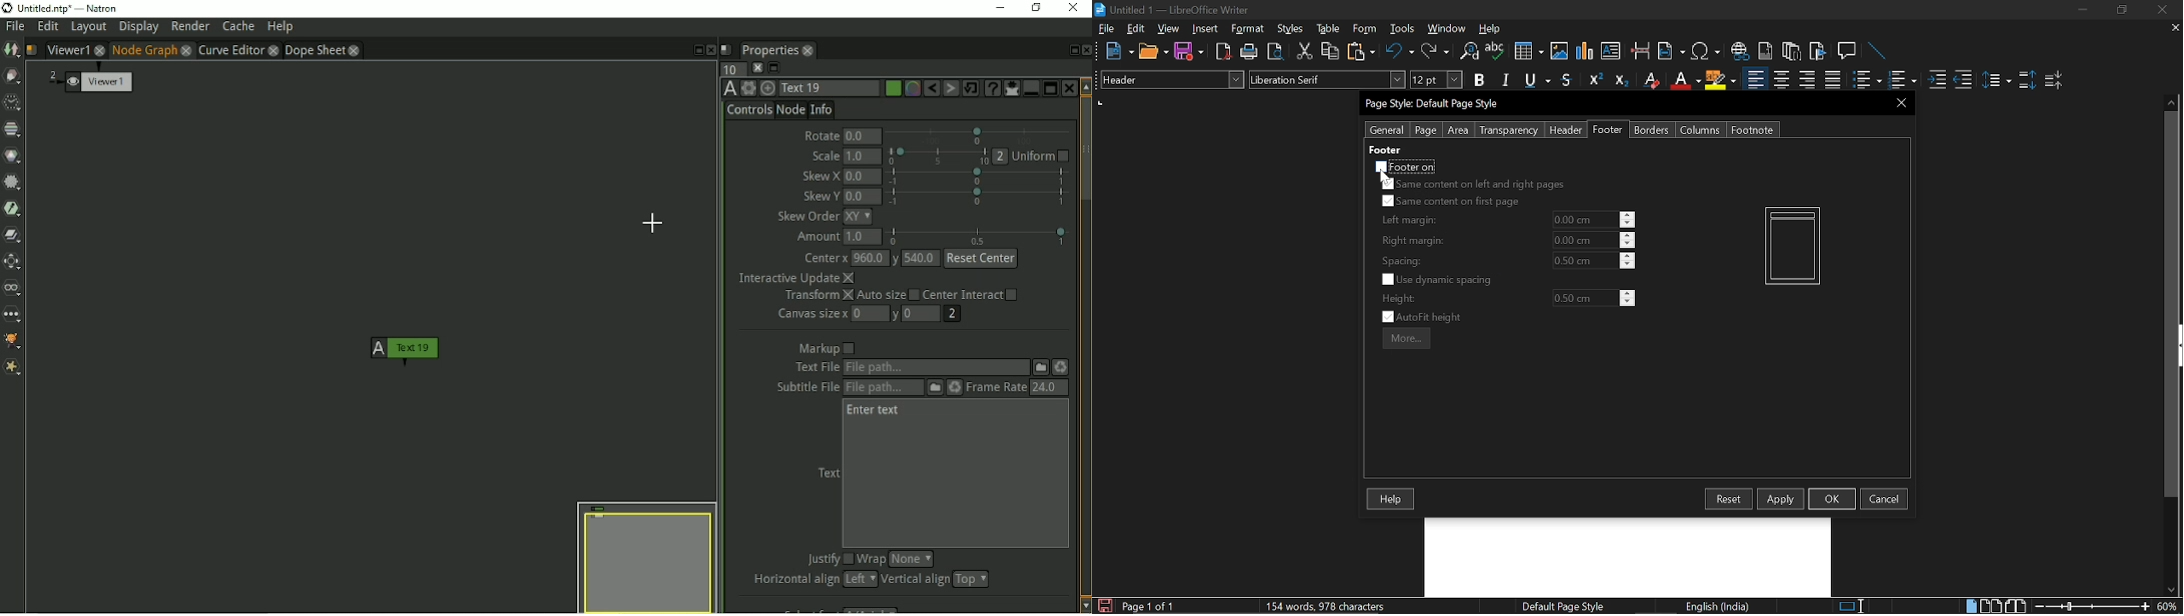 The image size is (2184, 616). What do you see at coordinates (1792, 51) in the screenshot?
I see `Insert footnote` at bounding box center [1792, 51].